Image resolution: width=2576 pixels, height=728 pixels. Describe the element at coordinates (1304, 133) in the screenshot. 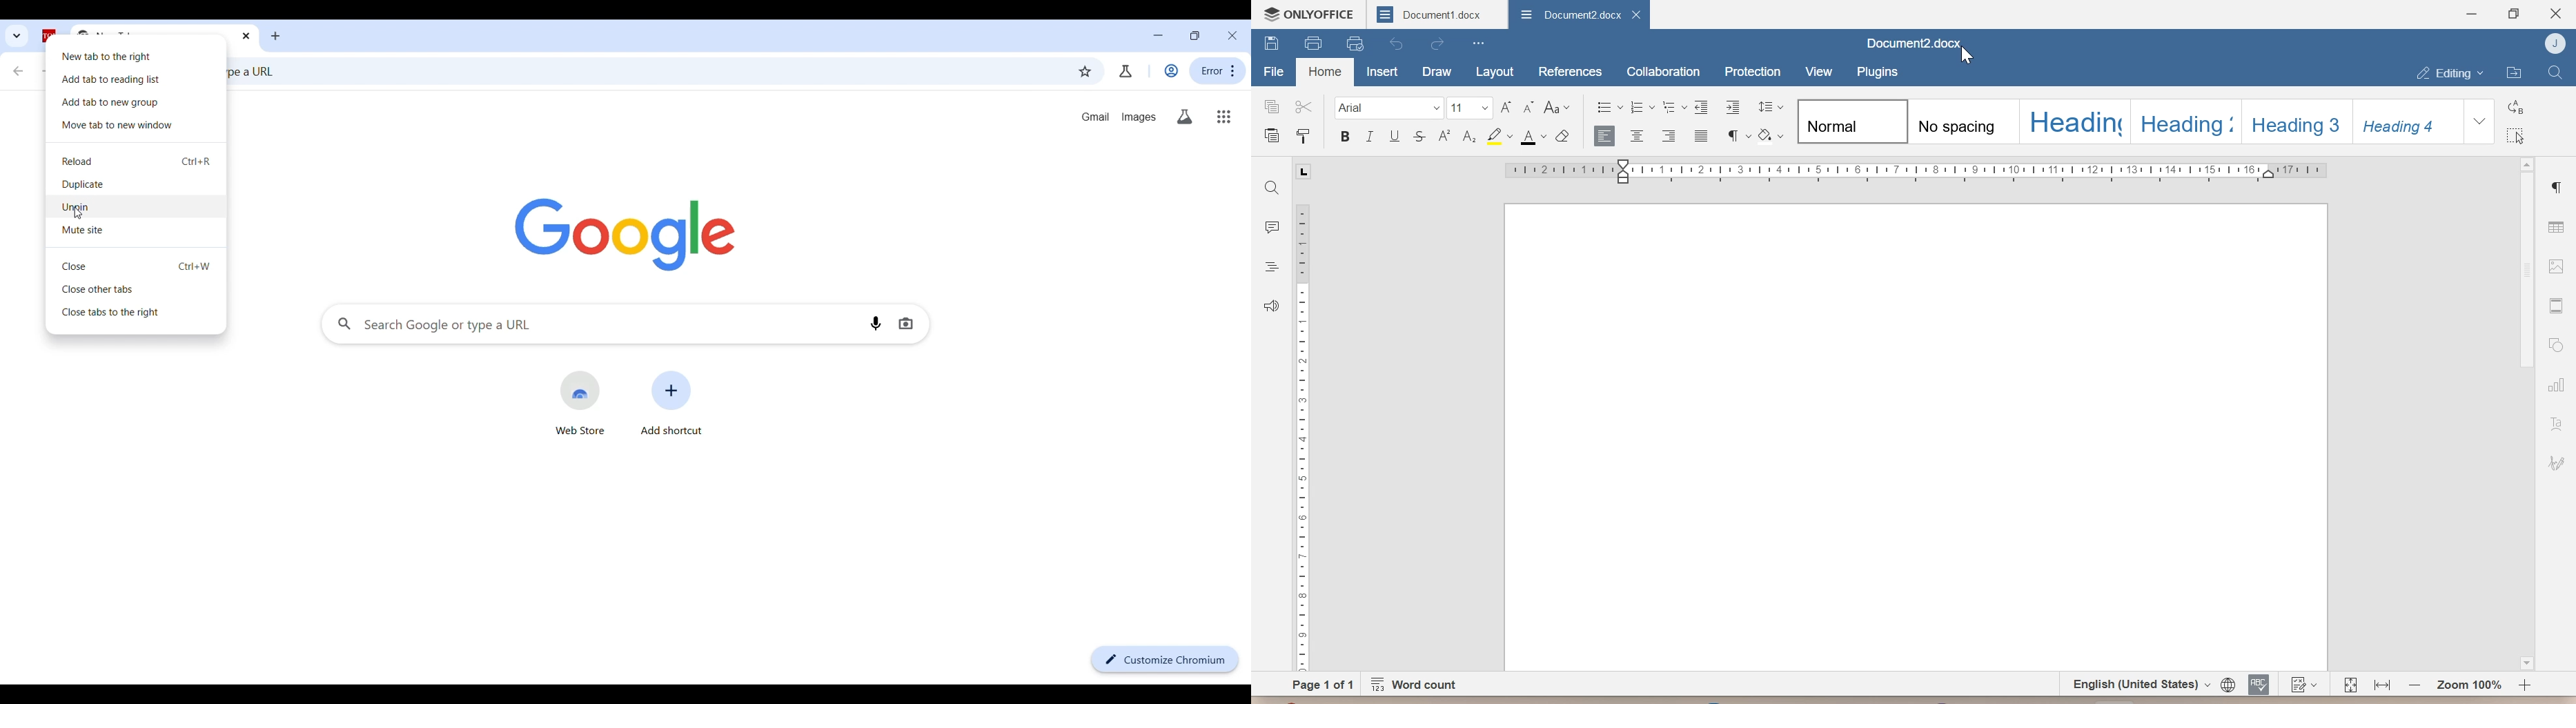

I see `Copy style` at that location.